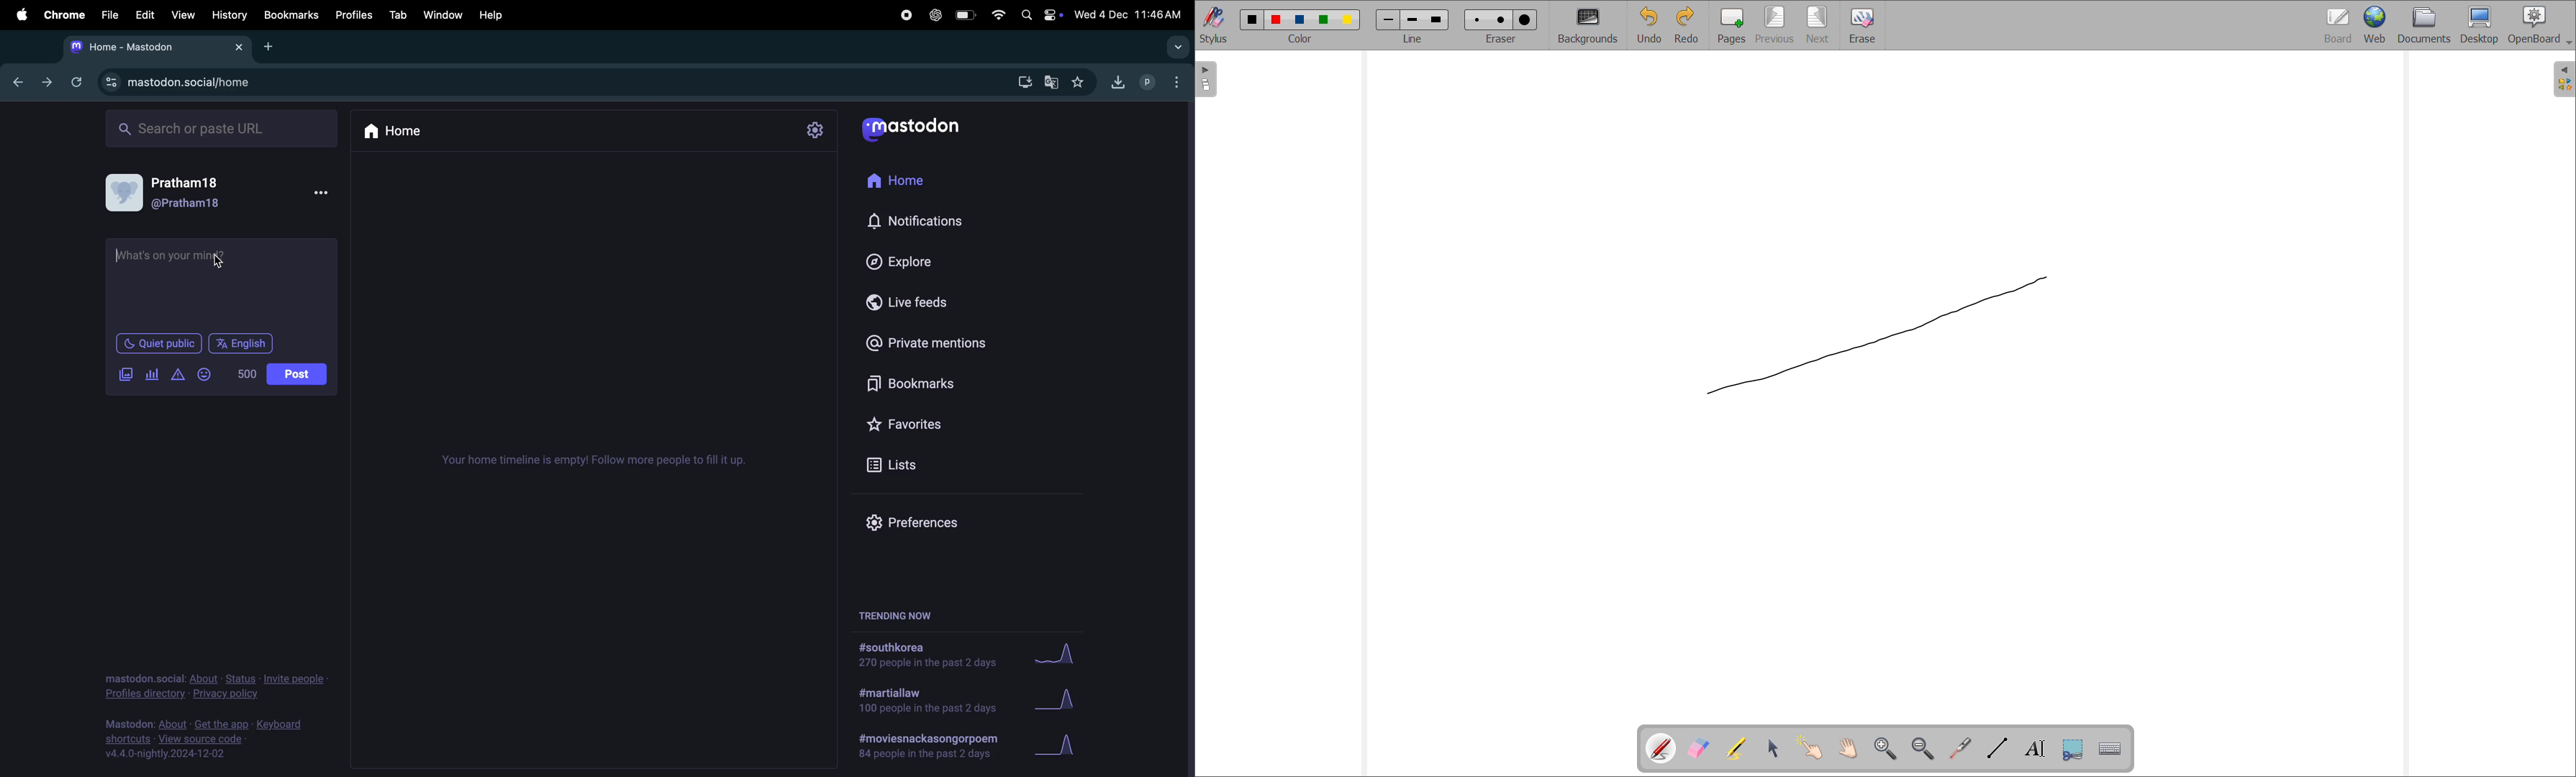  I want to click on Window, so click(440, 16).